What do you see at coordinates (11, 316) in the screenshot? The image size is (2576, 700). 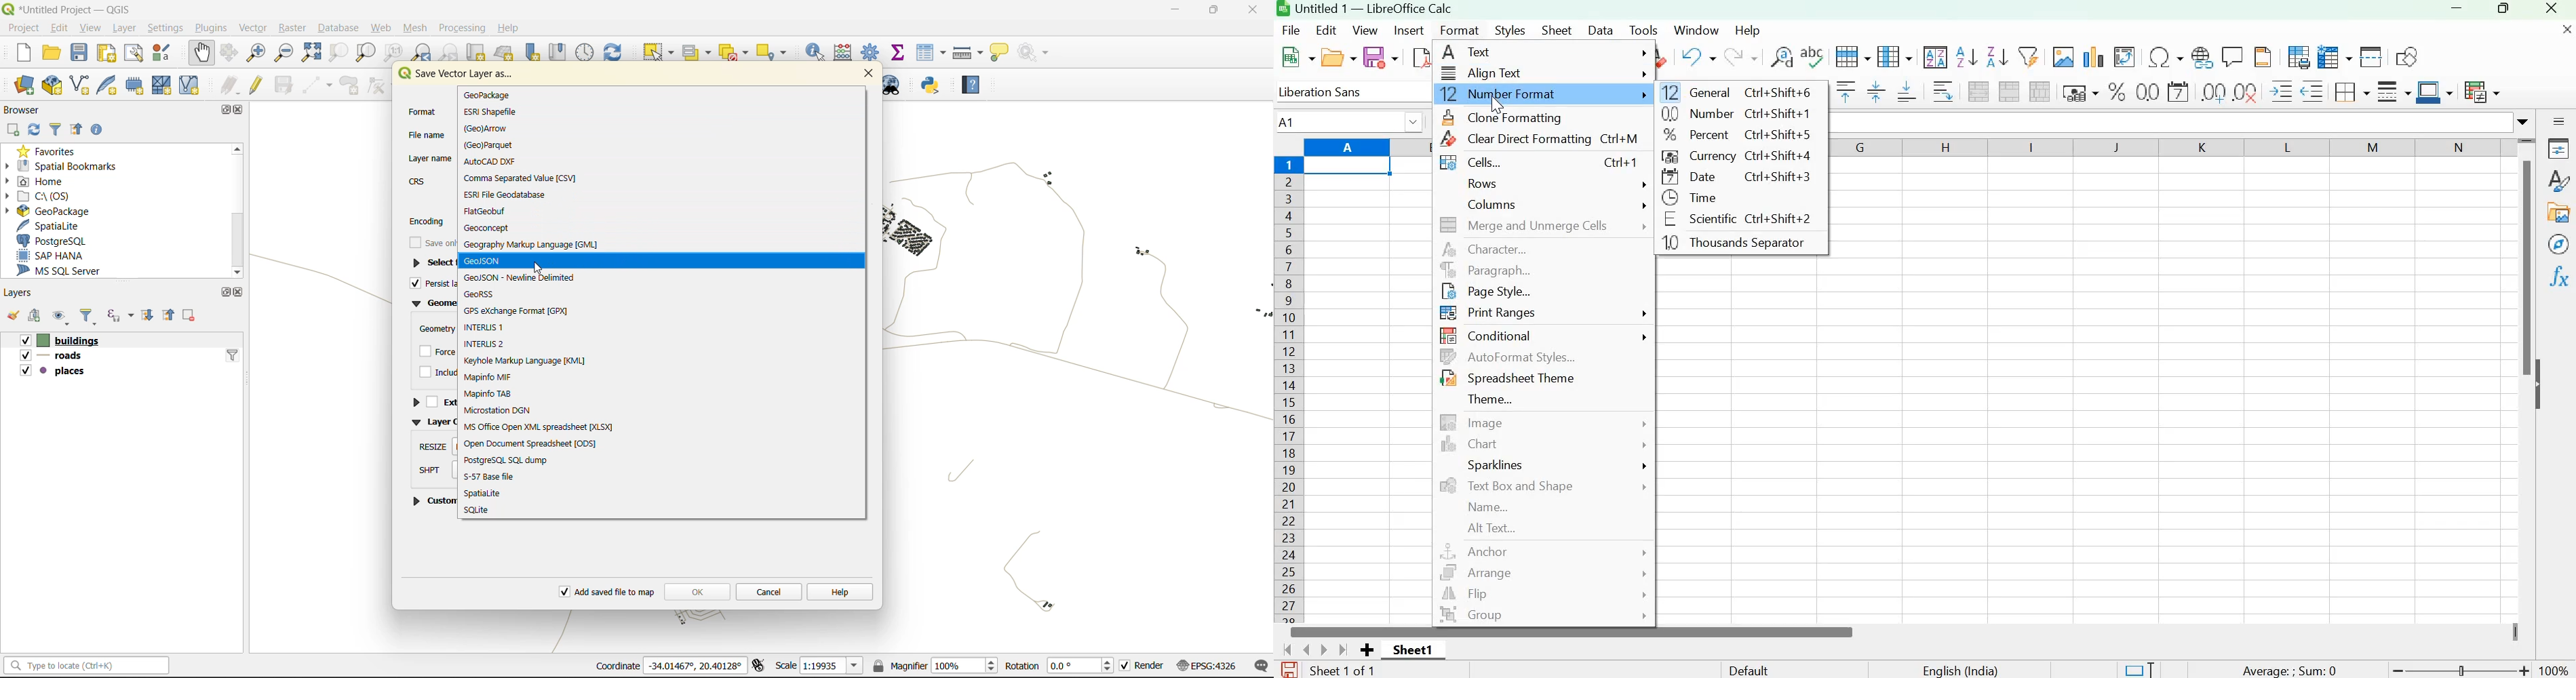 I see `open` at bounding box center [11, 316].